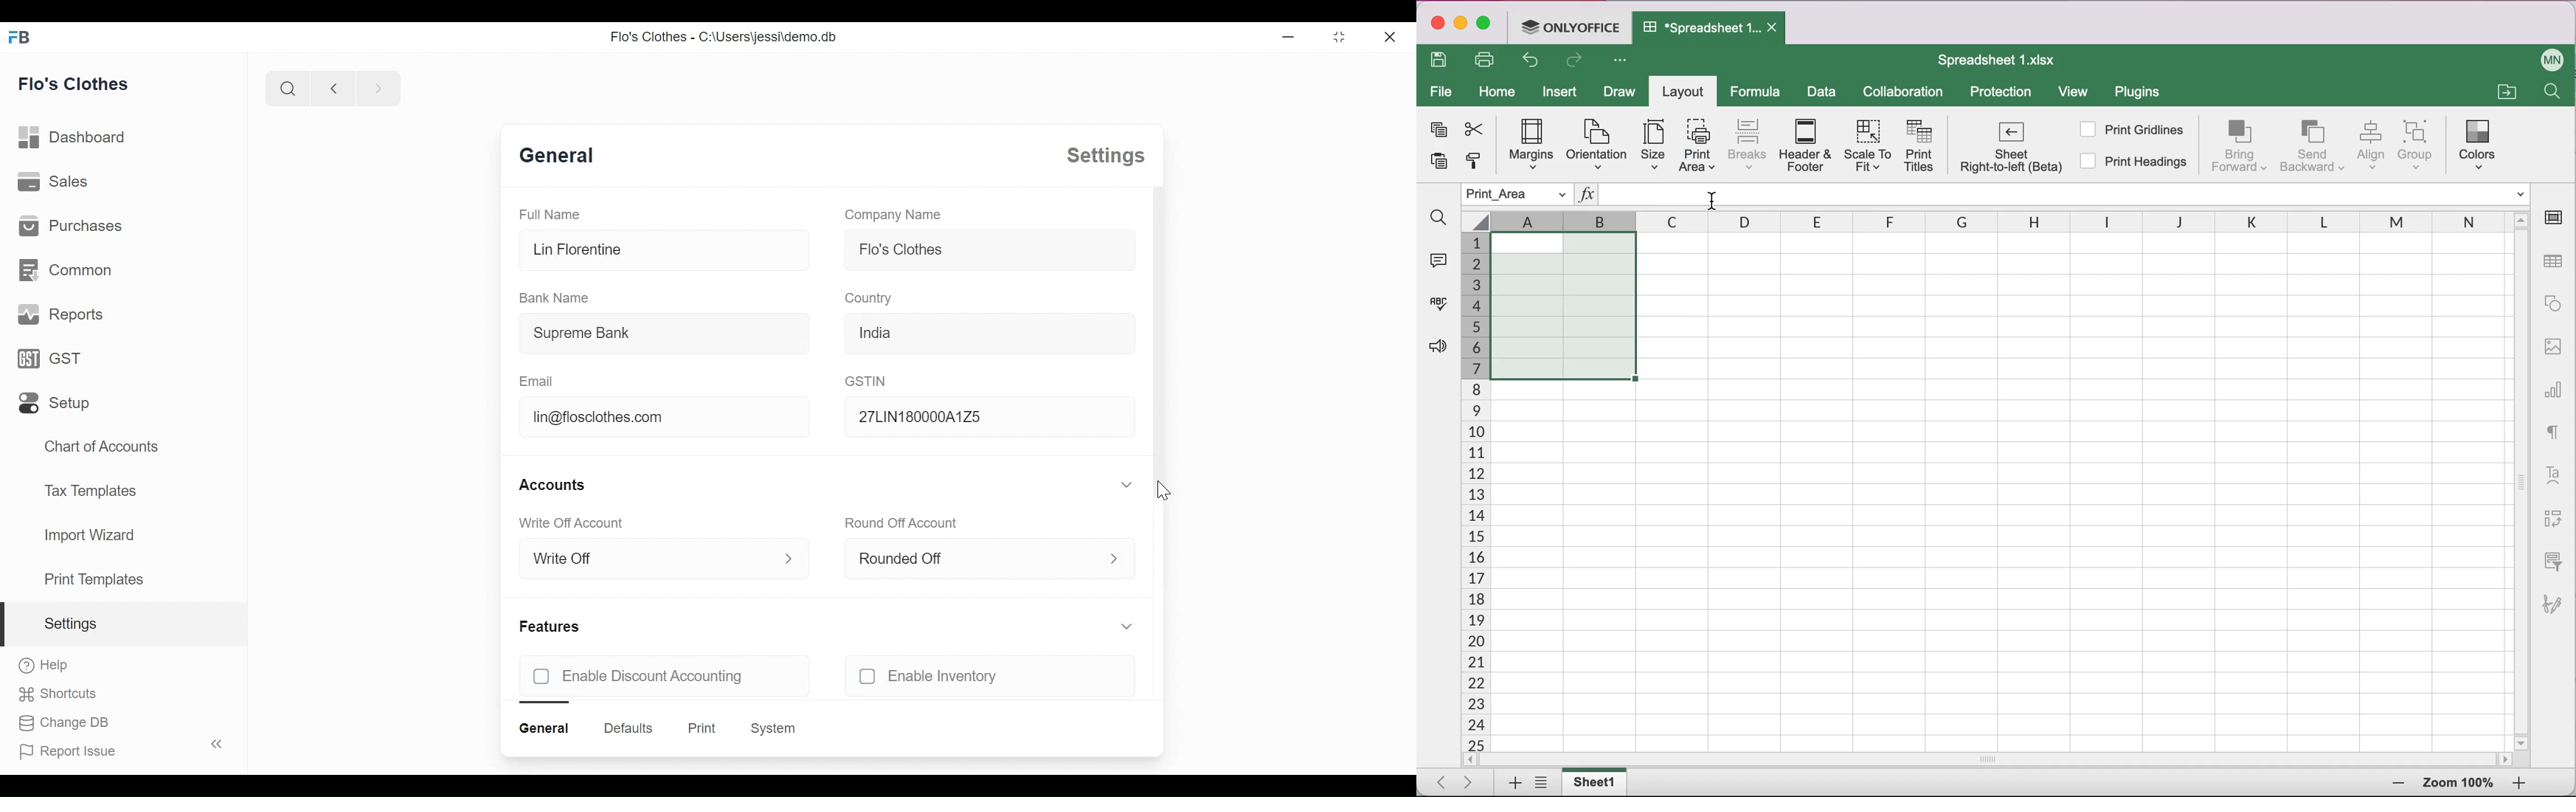 The height and width of the screenshot is (812, 2576). What do you see at coordinates (550, 627) in the screenshot?
I see `Features` at bounding box center [550, 627].